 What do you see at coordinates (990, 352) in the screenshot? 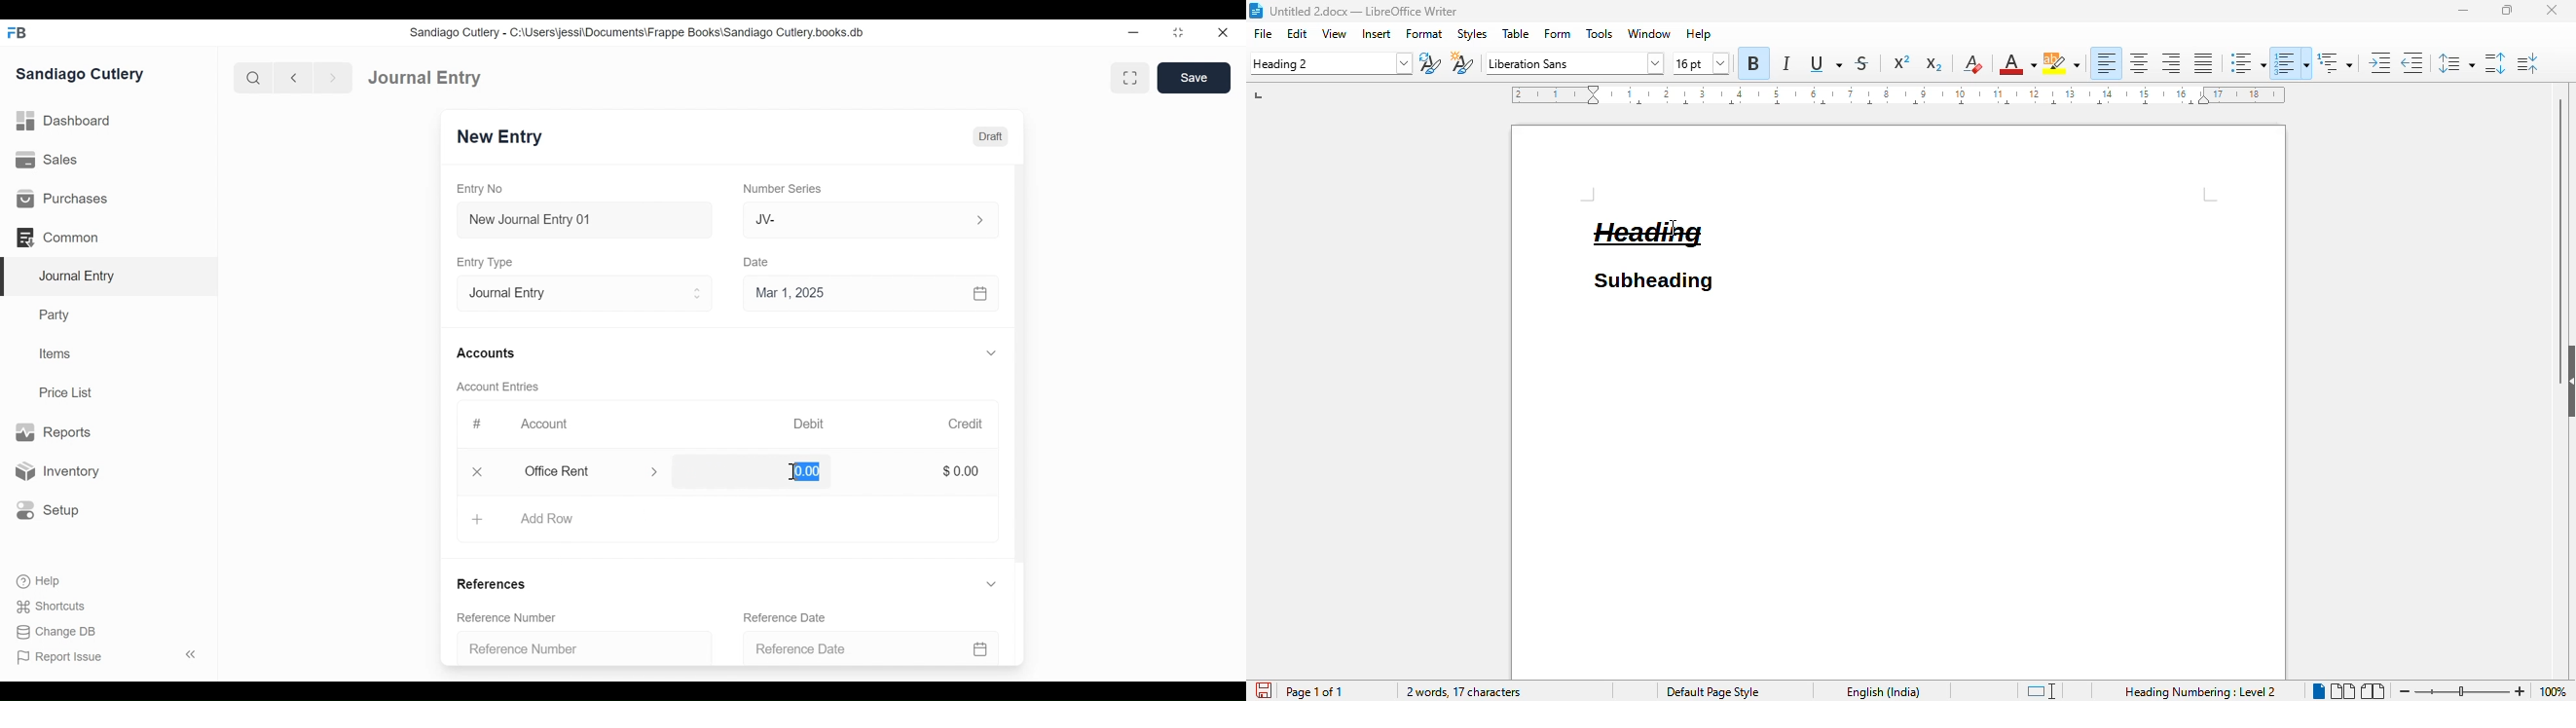
I see `expand/collapse` at bounding box center [990, 352].